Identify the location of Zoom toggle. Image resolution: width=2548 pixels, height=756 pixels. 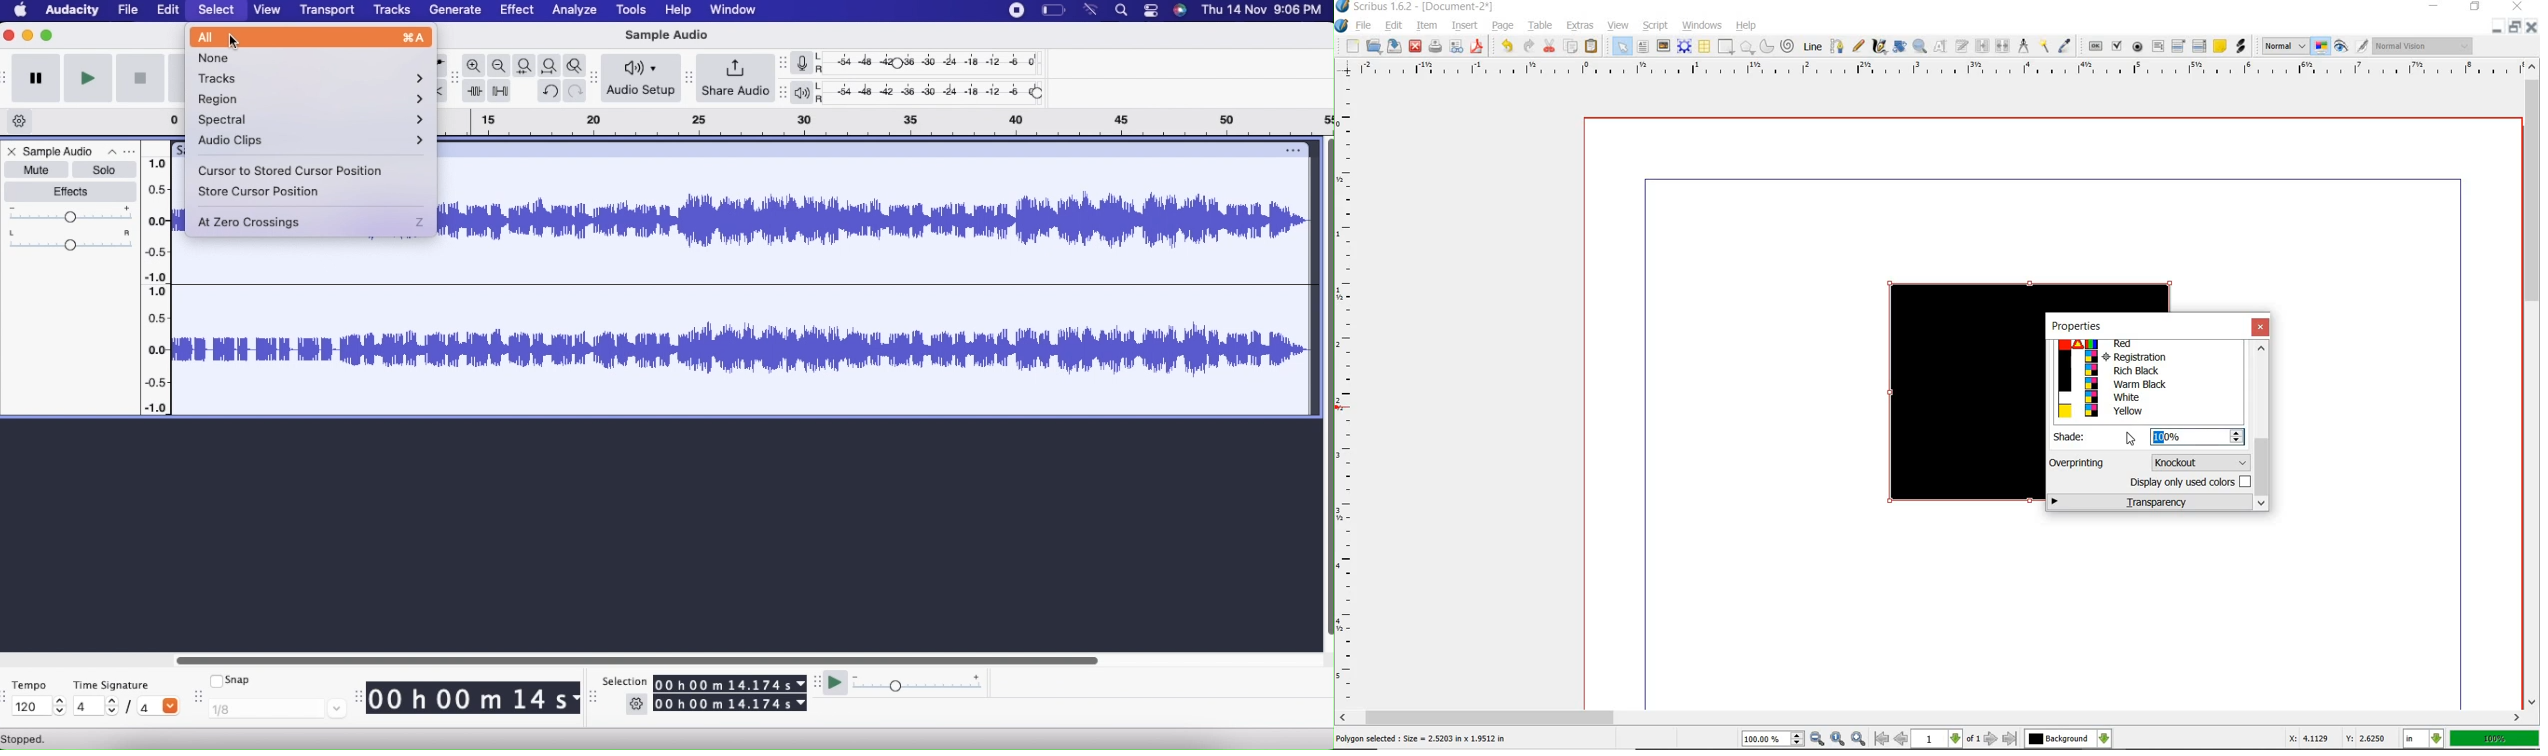
(574, 66).